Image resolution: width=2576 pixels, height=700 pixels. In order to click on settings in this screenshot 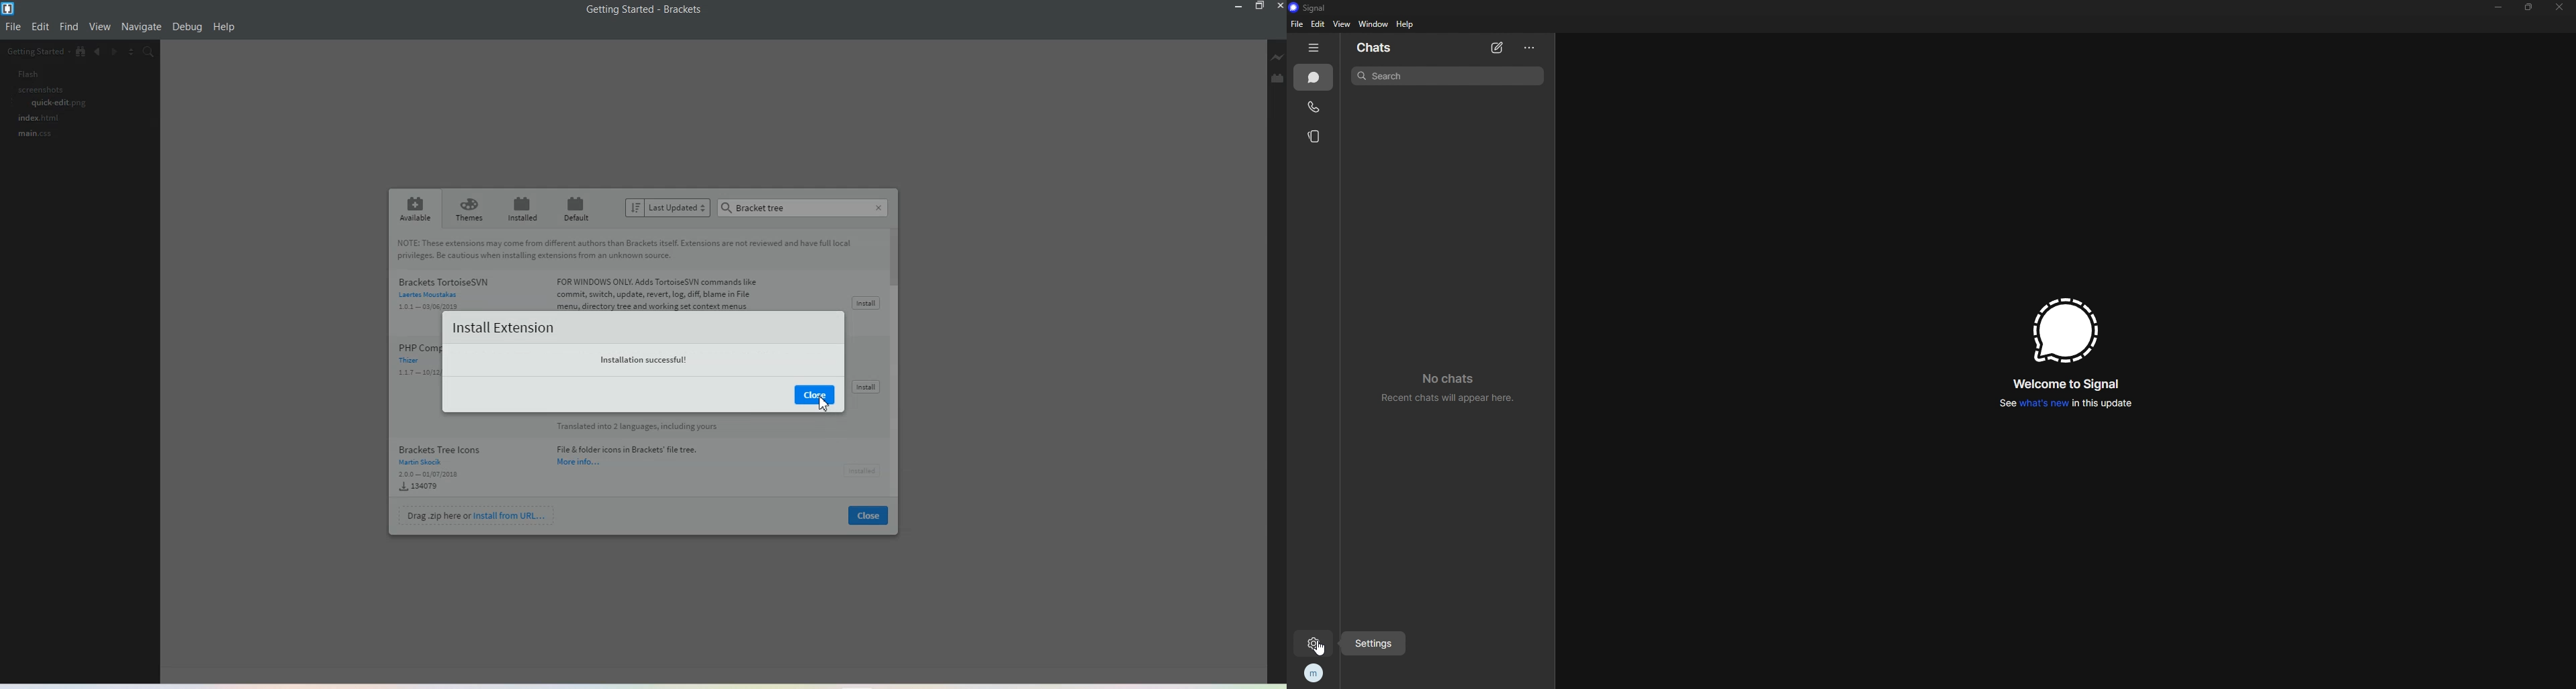, I will do `click(1316, 644)`.